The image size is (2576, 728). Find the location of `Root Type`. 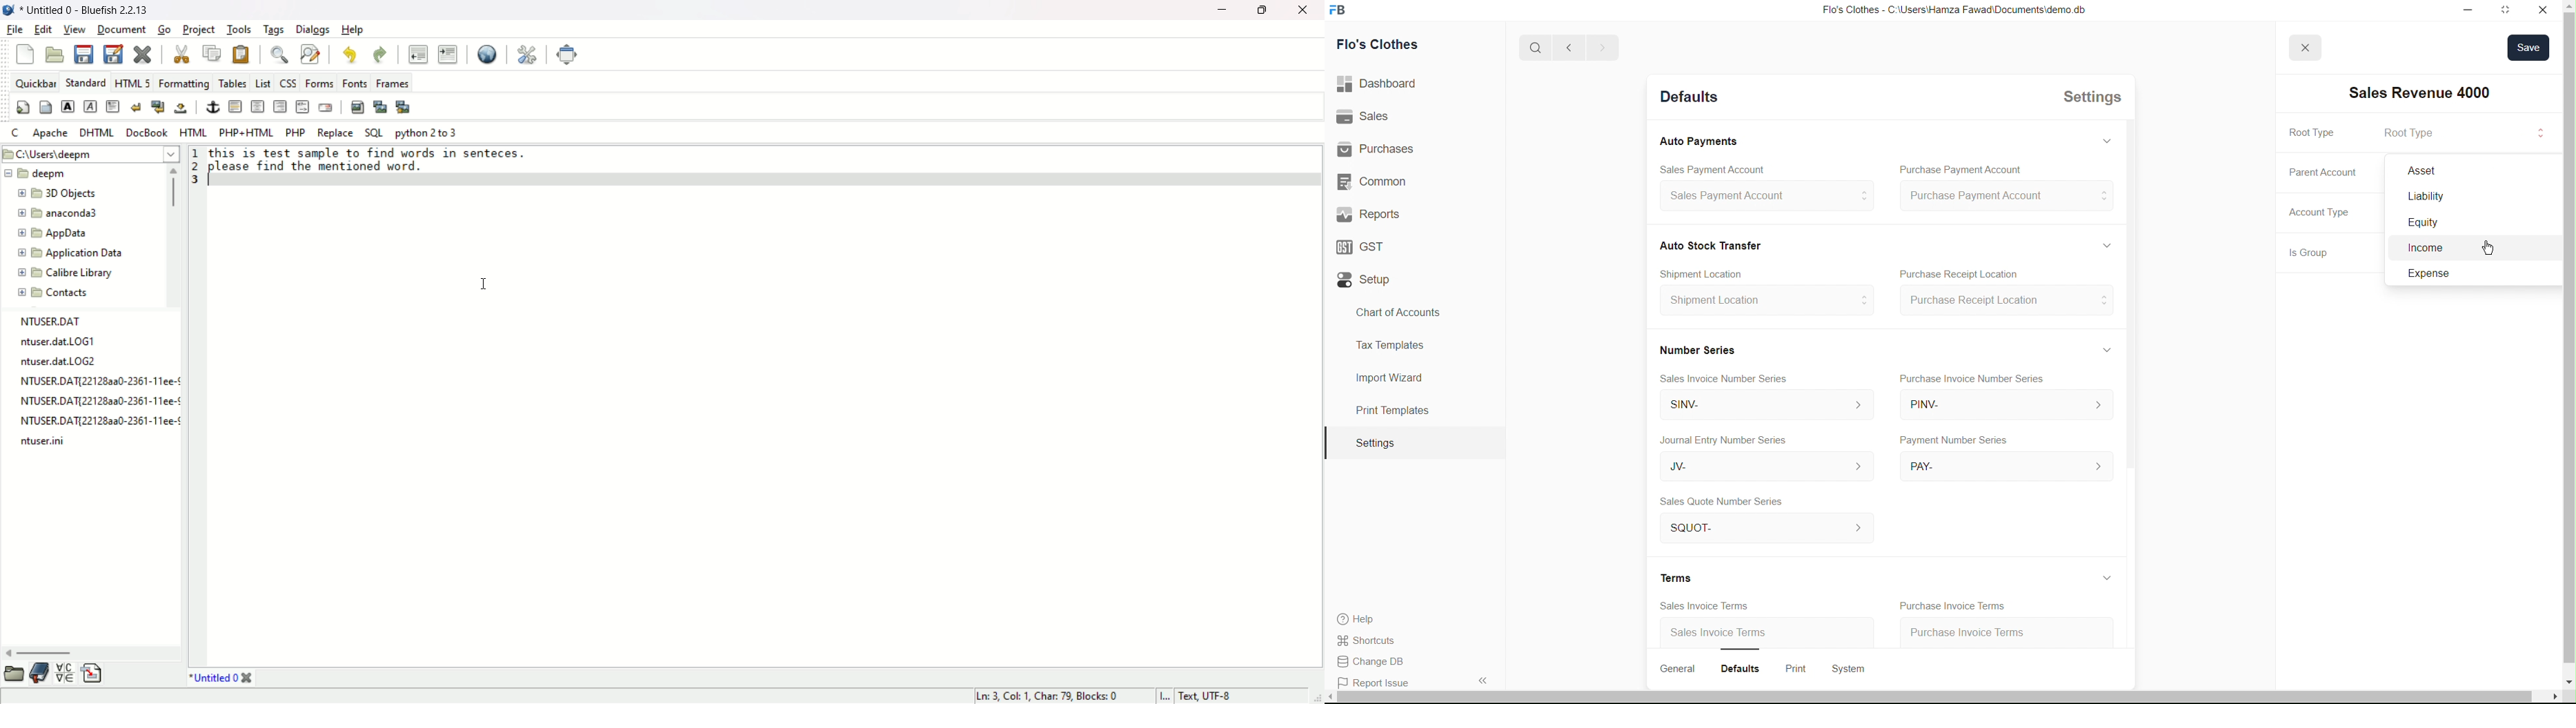

Root Type is located at coordinates (2324, 133).